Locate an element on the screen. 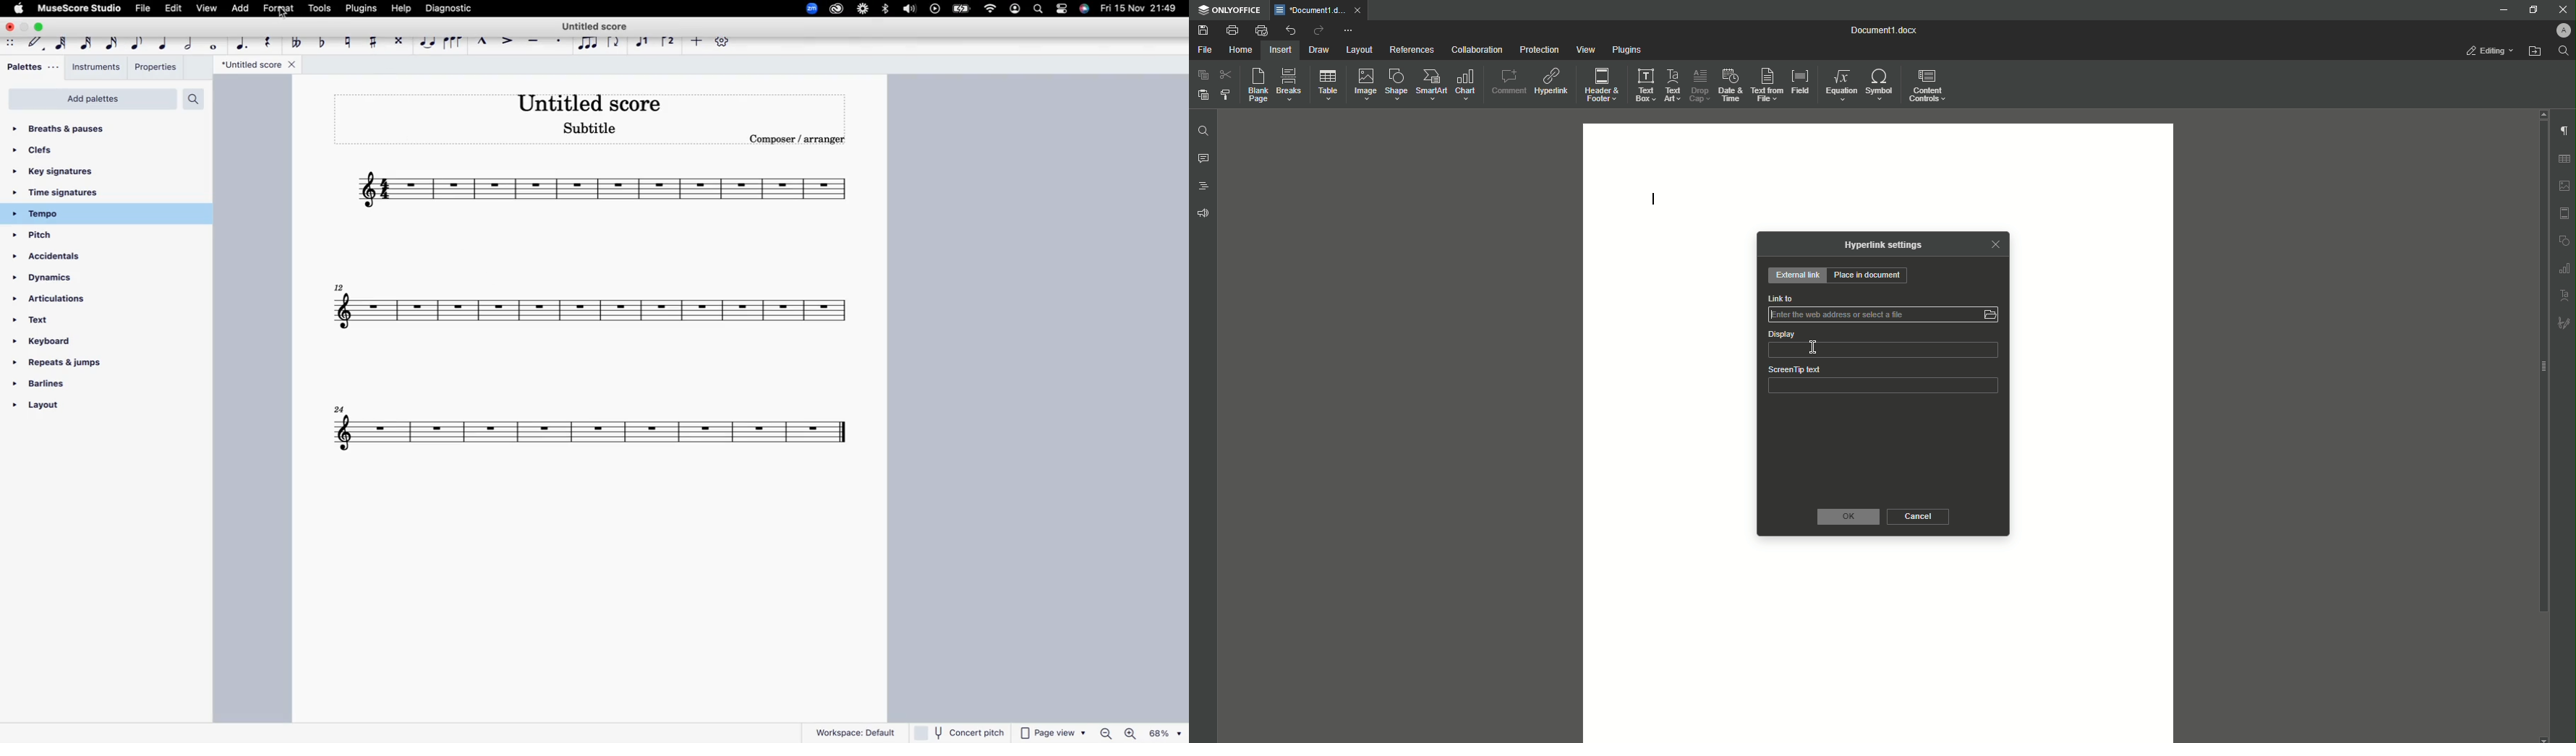 The width and height of the screenshot is (2576, 756). 32nd note is located at coordinates (87, 41).